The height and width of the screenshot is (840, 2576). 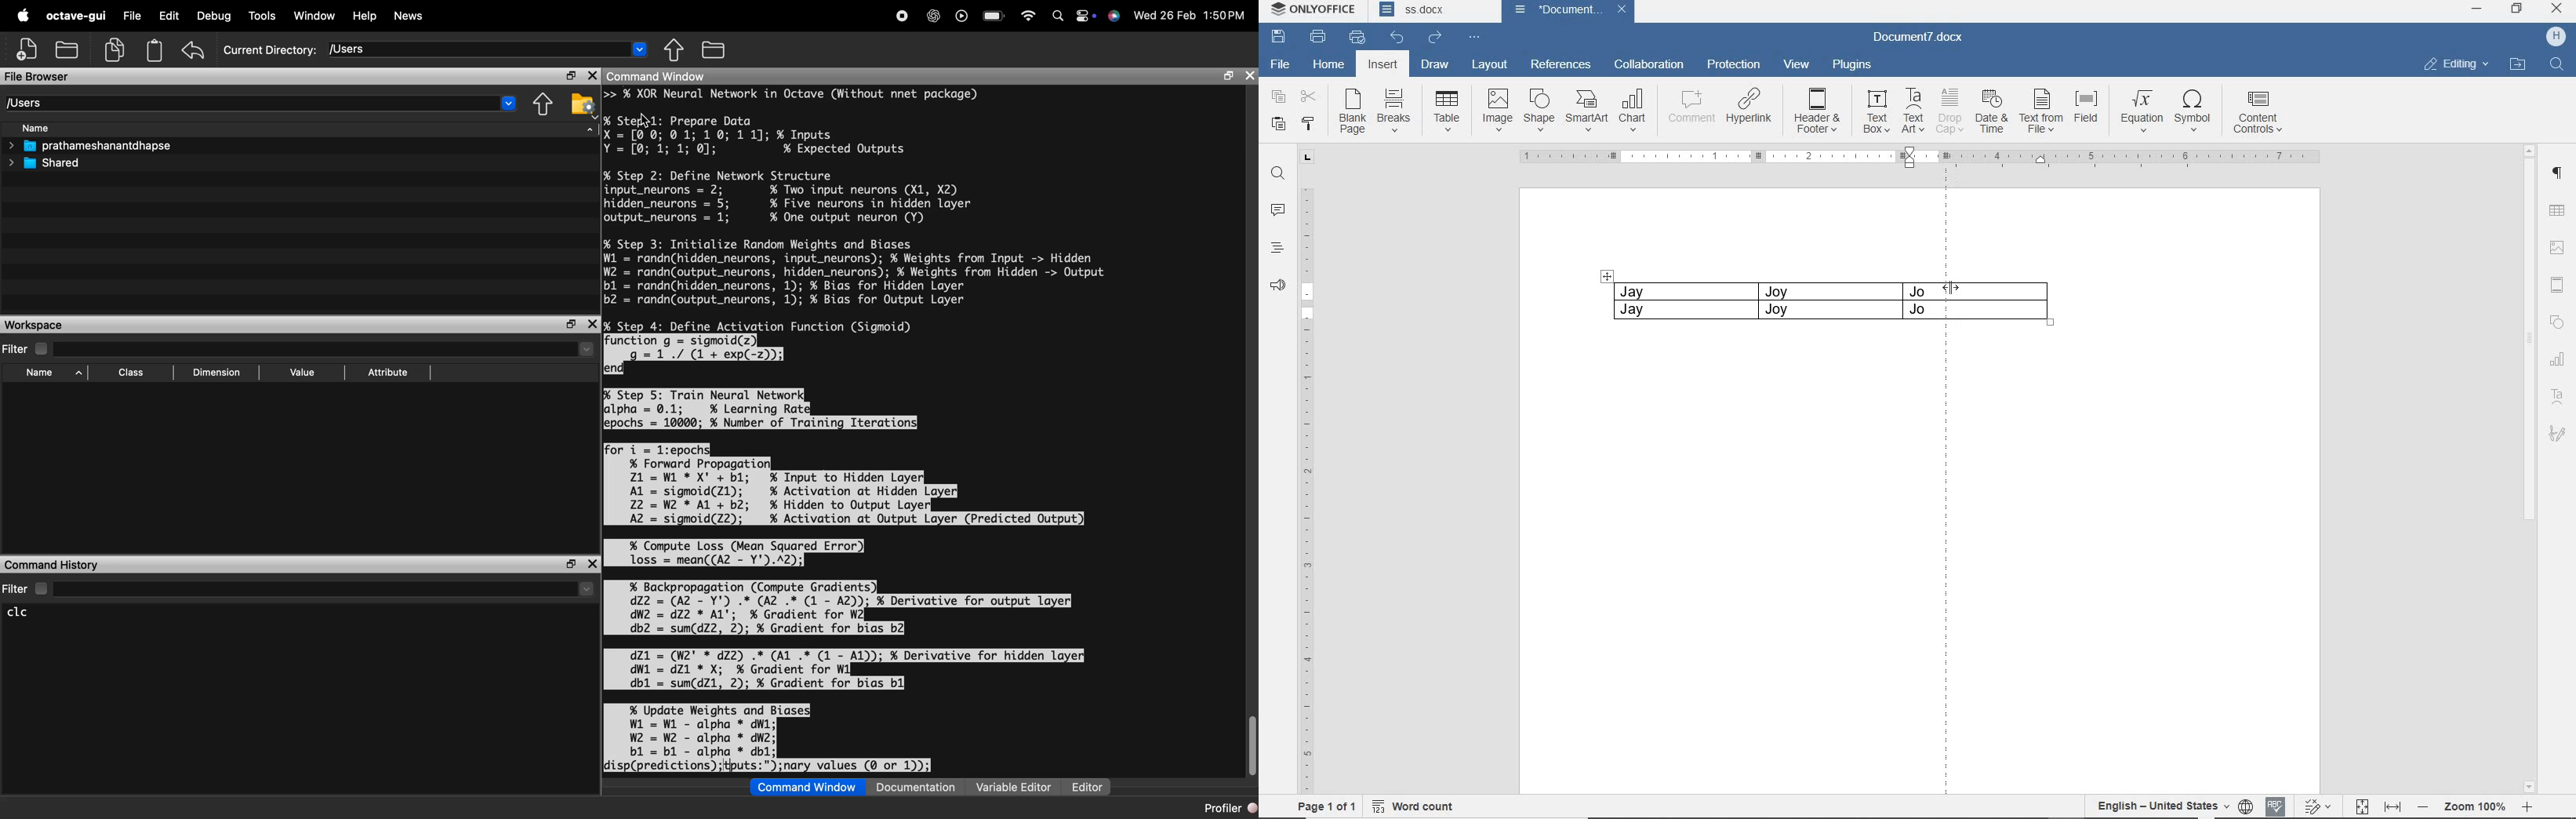 I want to click on HP, so click(x=2555, y=35).